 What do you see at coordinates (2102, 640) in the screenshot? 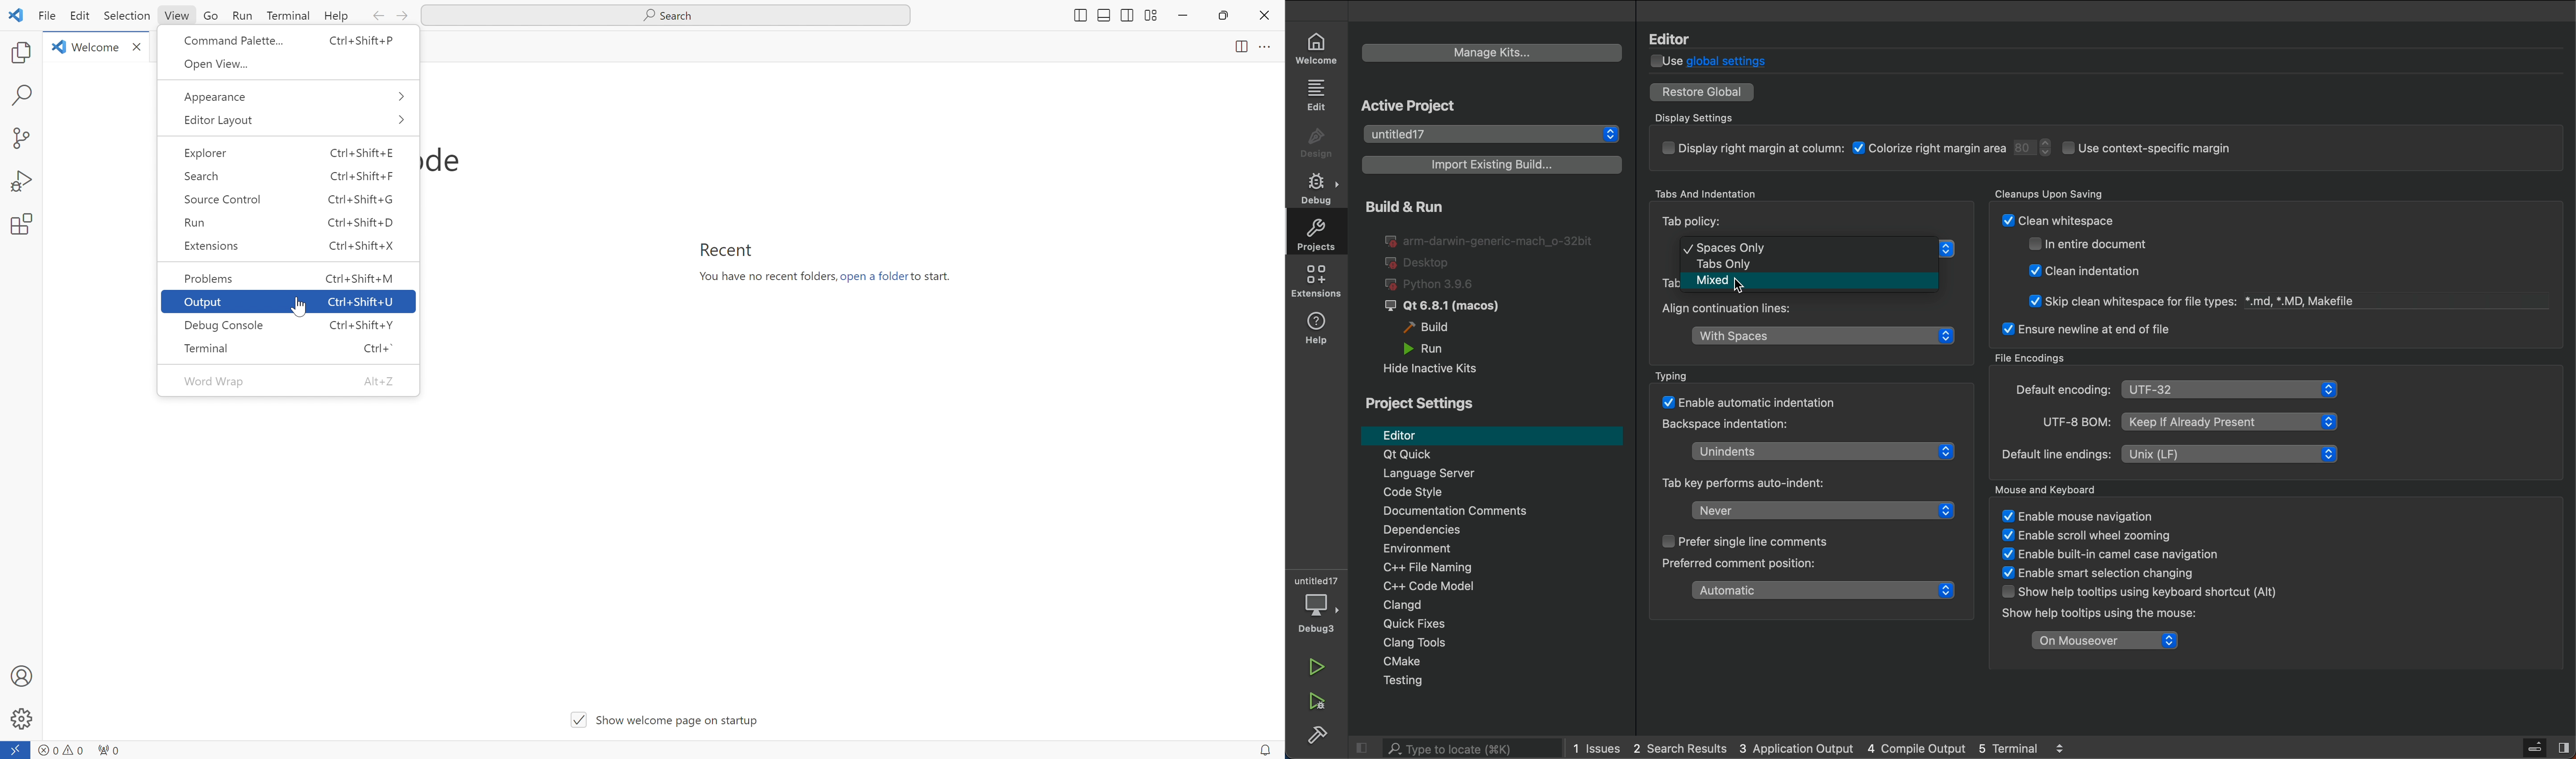
I see `on mouseover` at bounding box center [2102, 640].